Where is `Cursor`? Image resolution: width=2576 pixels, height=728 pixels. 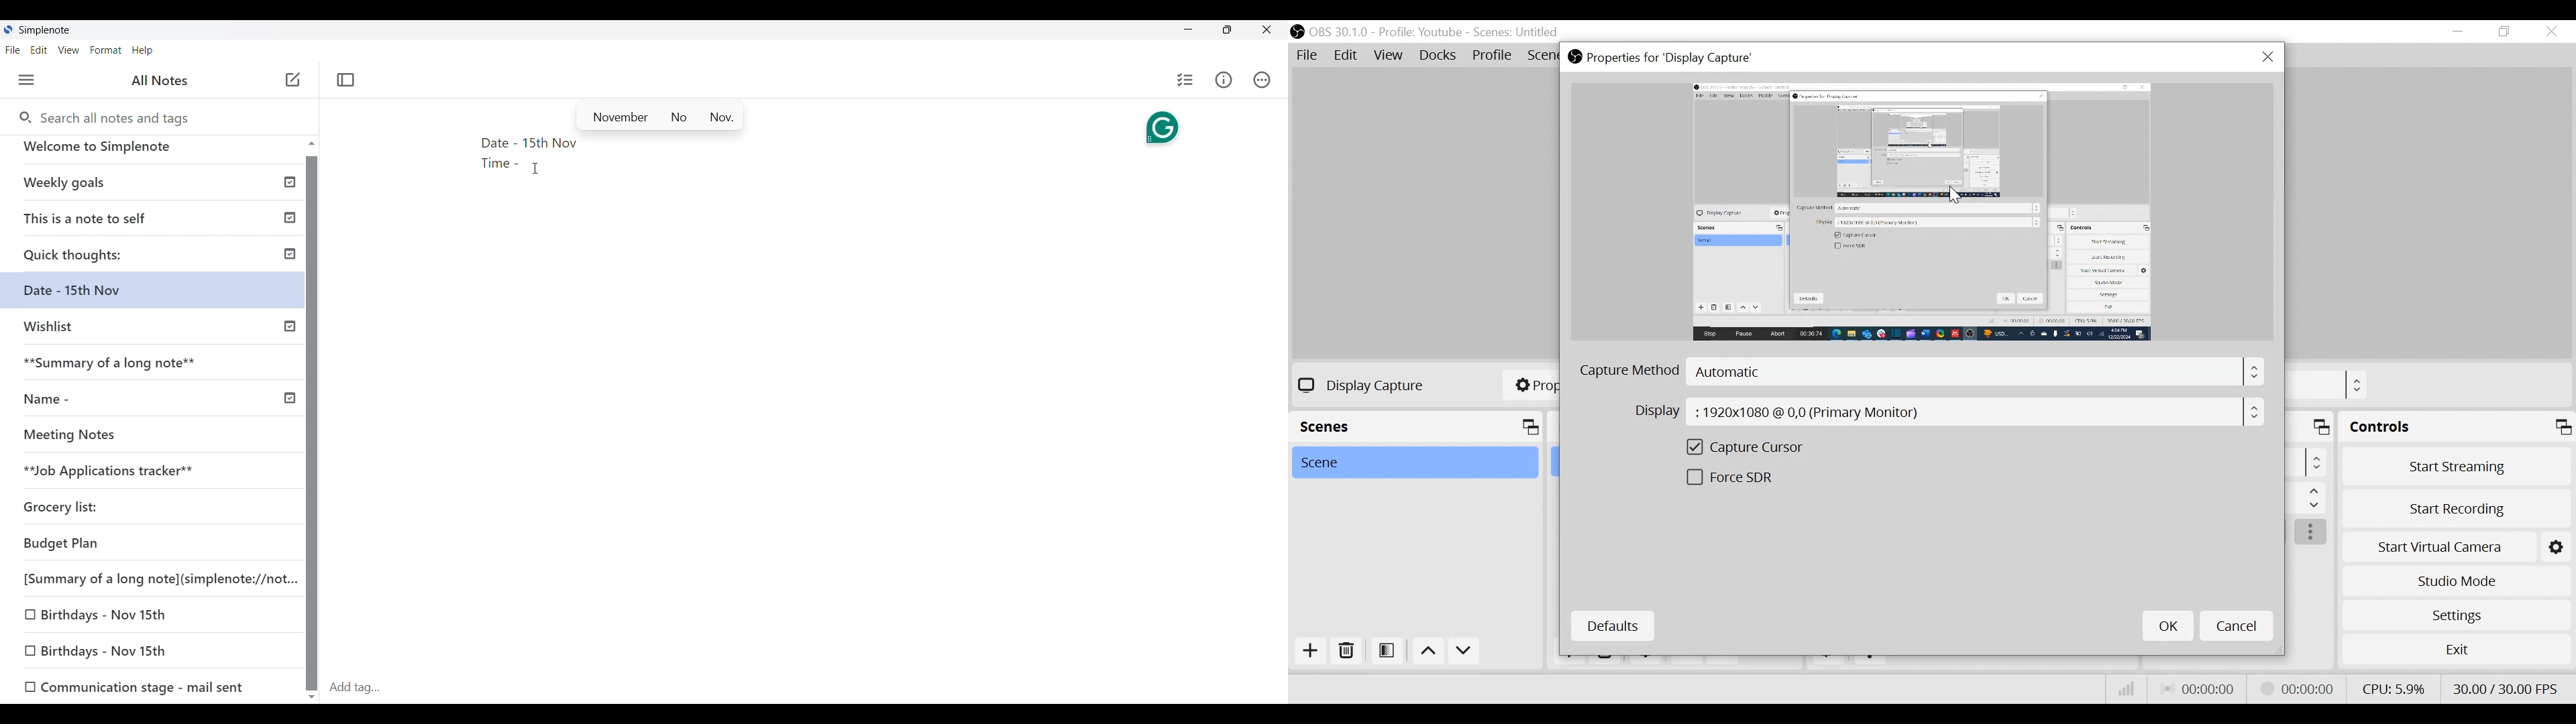
Cursor is located at coordinates (1954, 196).